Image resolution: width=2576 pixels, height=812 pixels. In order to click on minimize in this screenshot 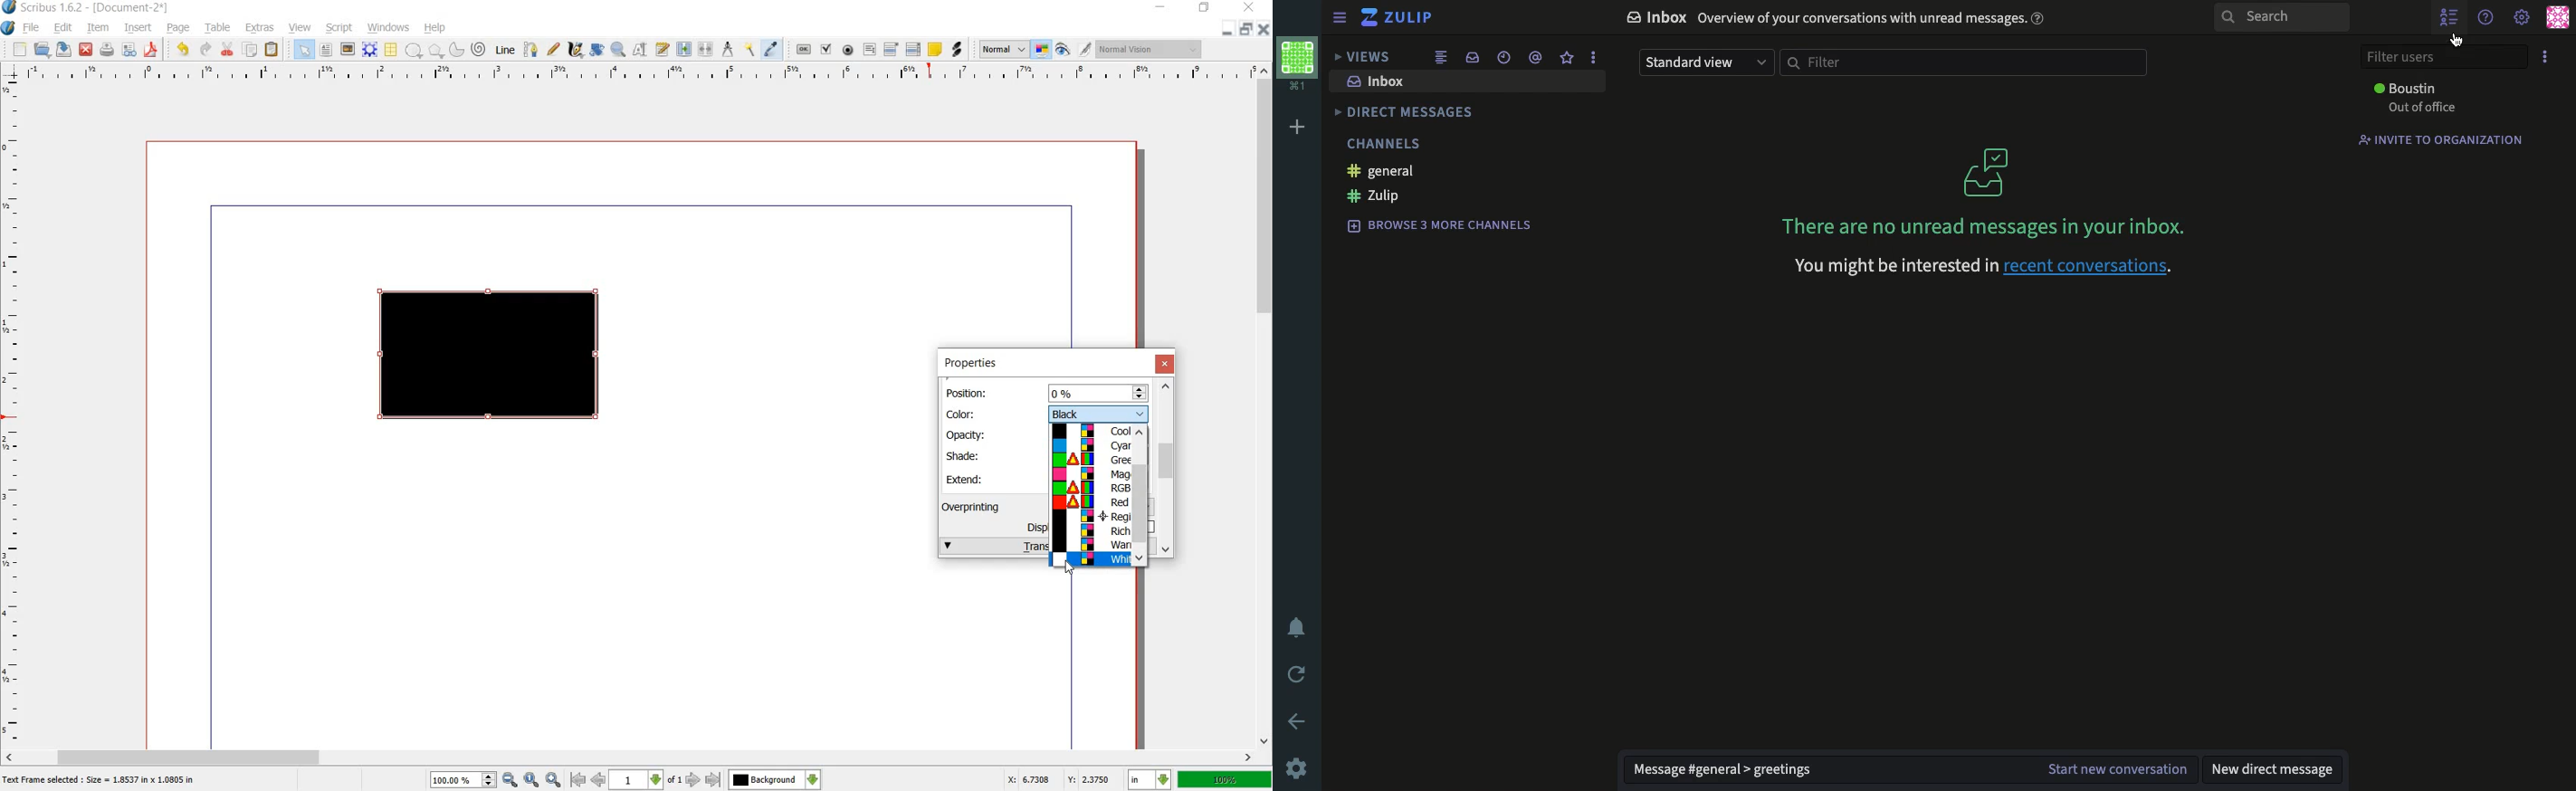, I will do `click(1162, 8)`.